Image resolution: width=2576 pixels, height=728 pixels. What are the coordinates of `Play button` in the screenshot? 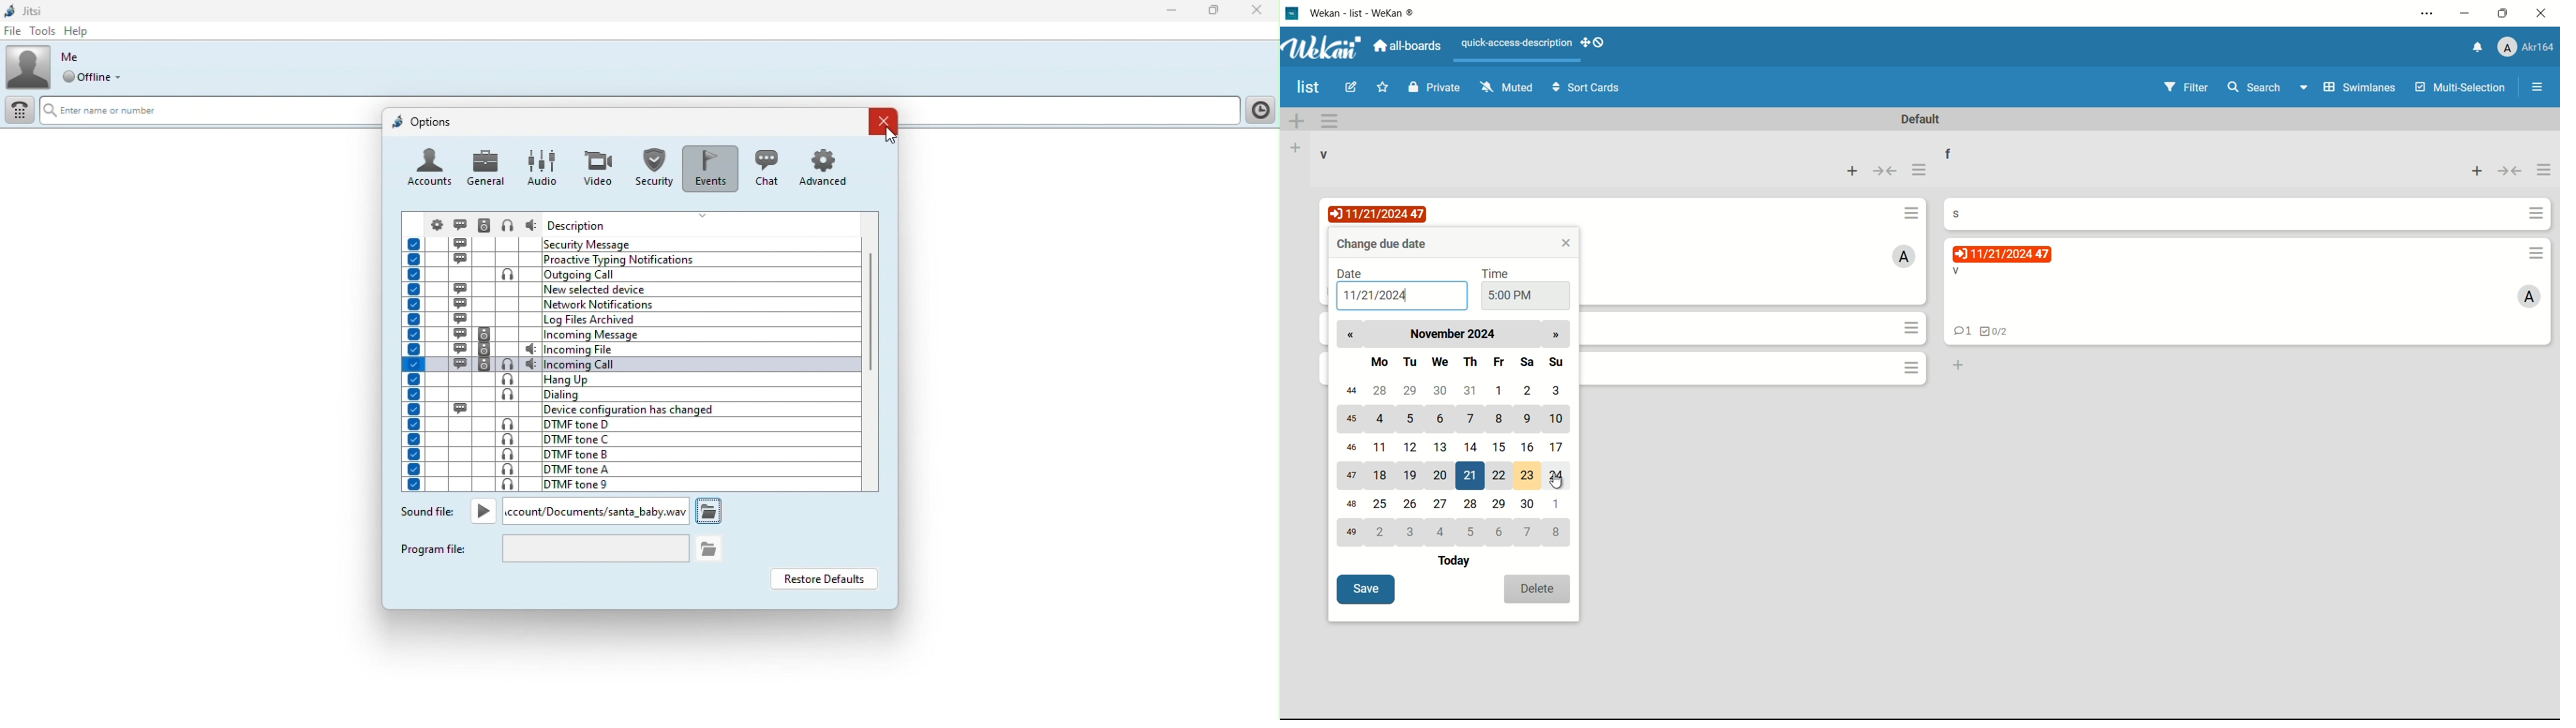 It's located at (484, 511).